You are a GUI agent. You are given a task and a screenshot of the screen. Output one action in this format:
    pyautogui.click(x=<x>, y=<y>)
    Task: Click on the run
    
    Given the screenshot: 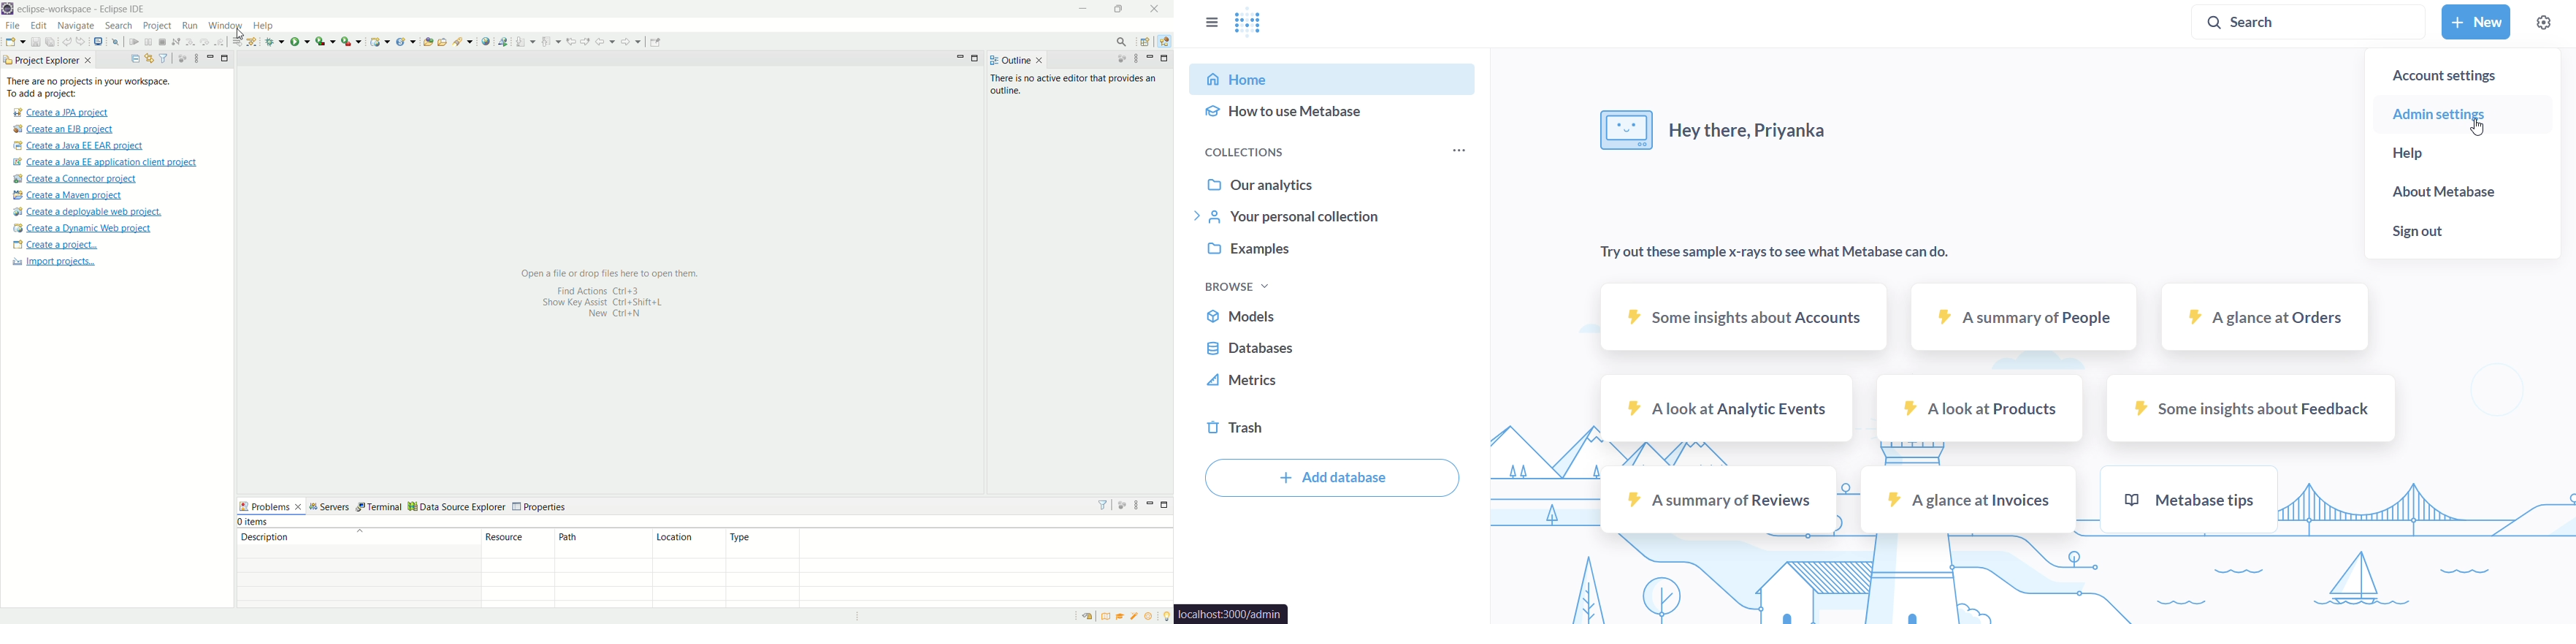 What is the action you would take?
    pyautogui.click(x=301, y=40)
    